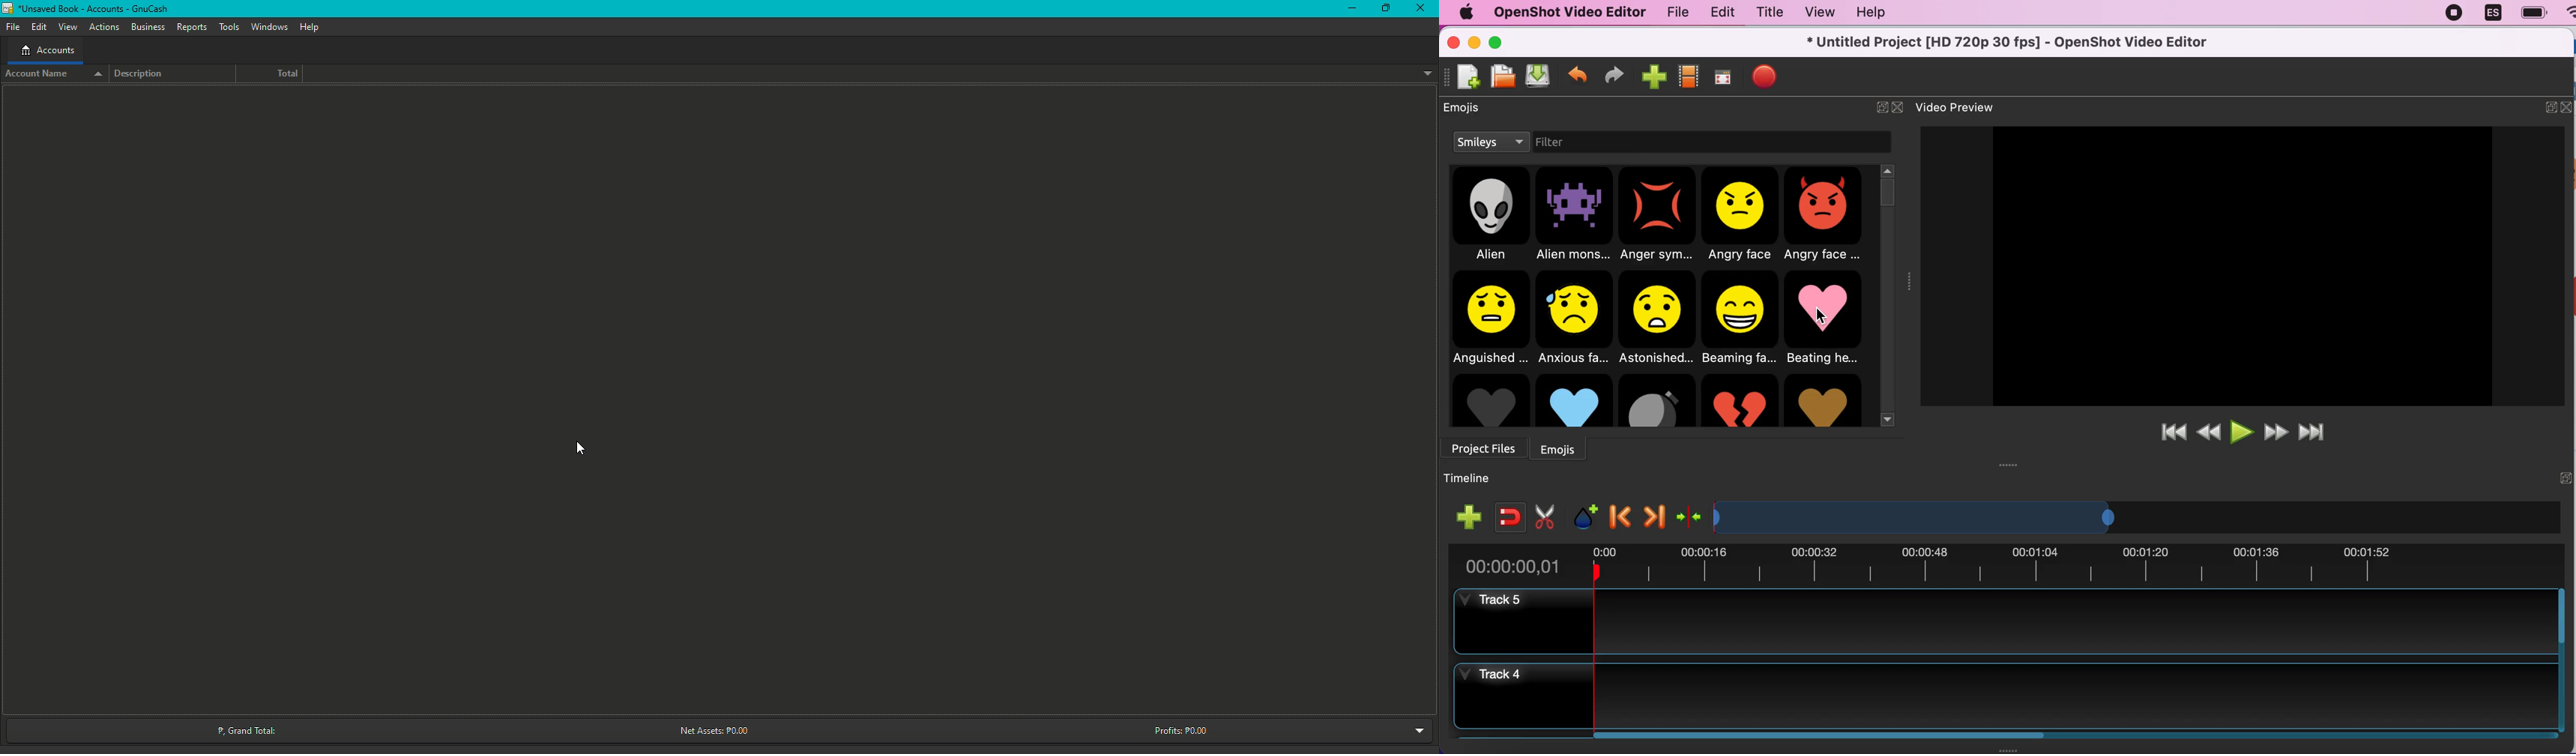 The height and width of the screenshot is (756, 2576). What do you see at coordinates (2565, 477) in the screenshot?
I see `expand/hide` at bounding box center [2565, 477].